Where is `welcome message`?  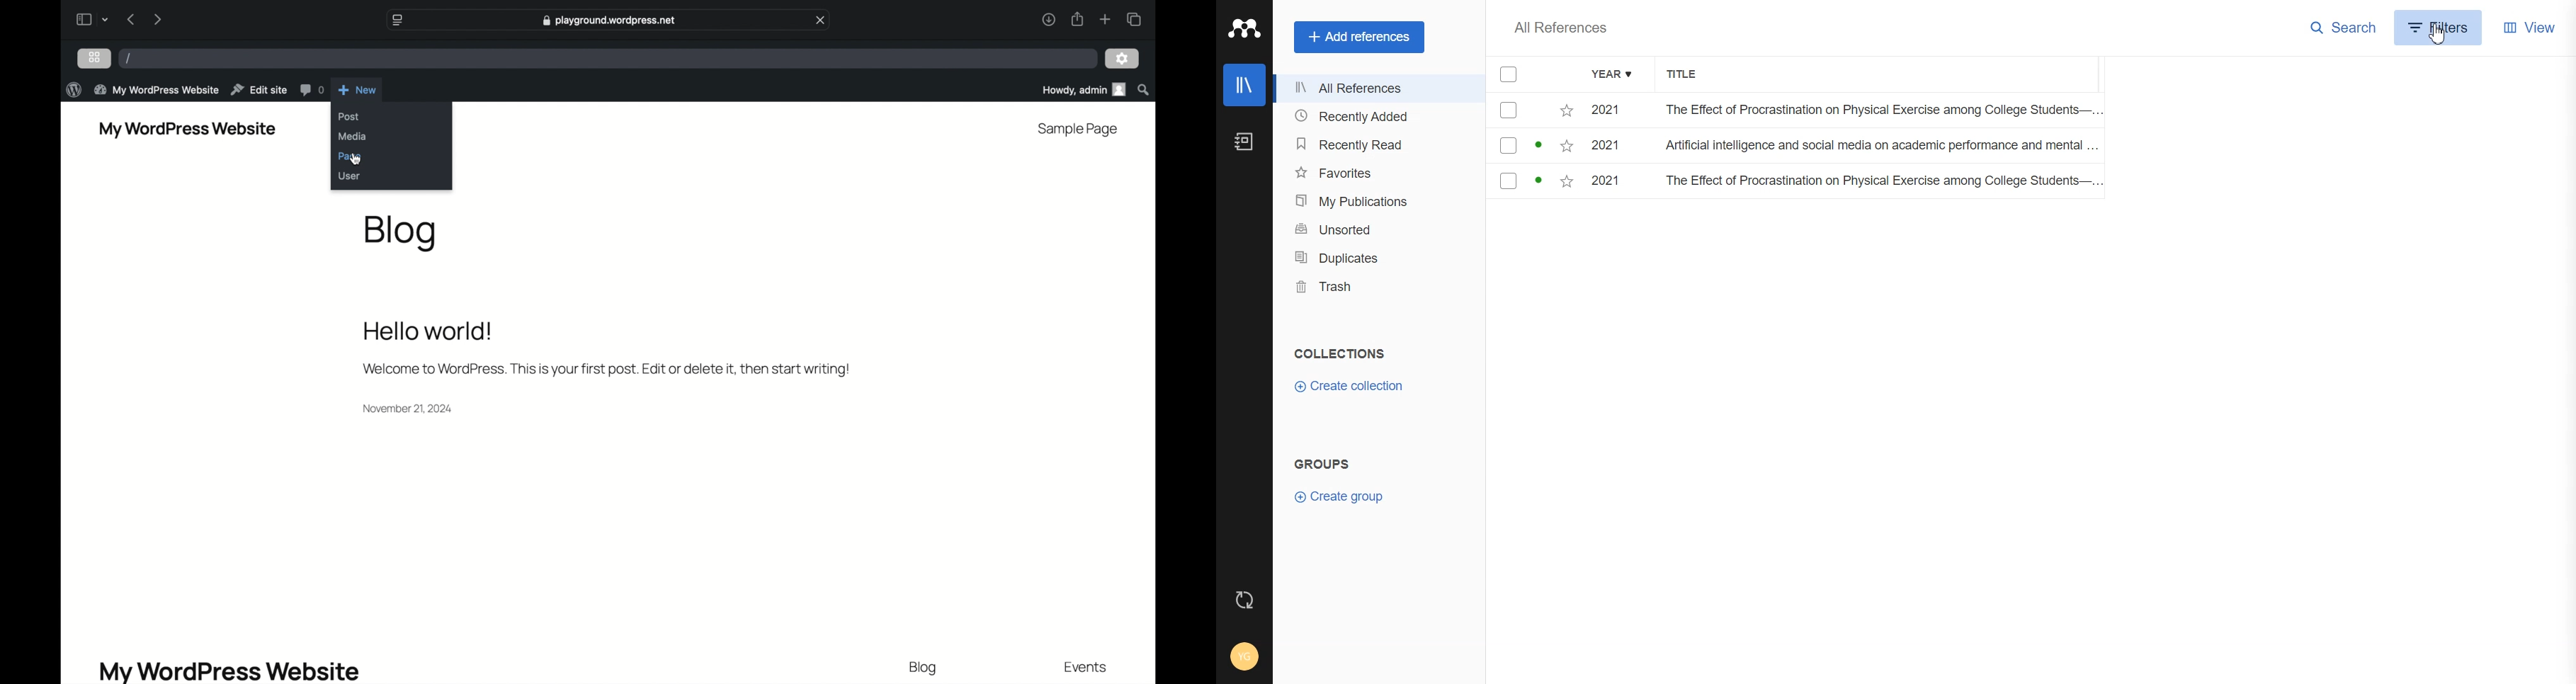 welcome message is located at coordinates (605, 369).